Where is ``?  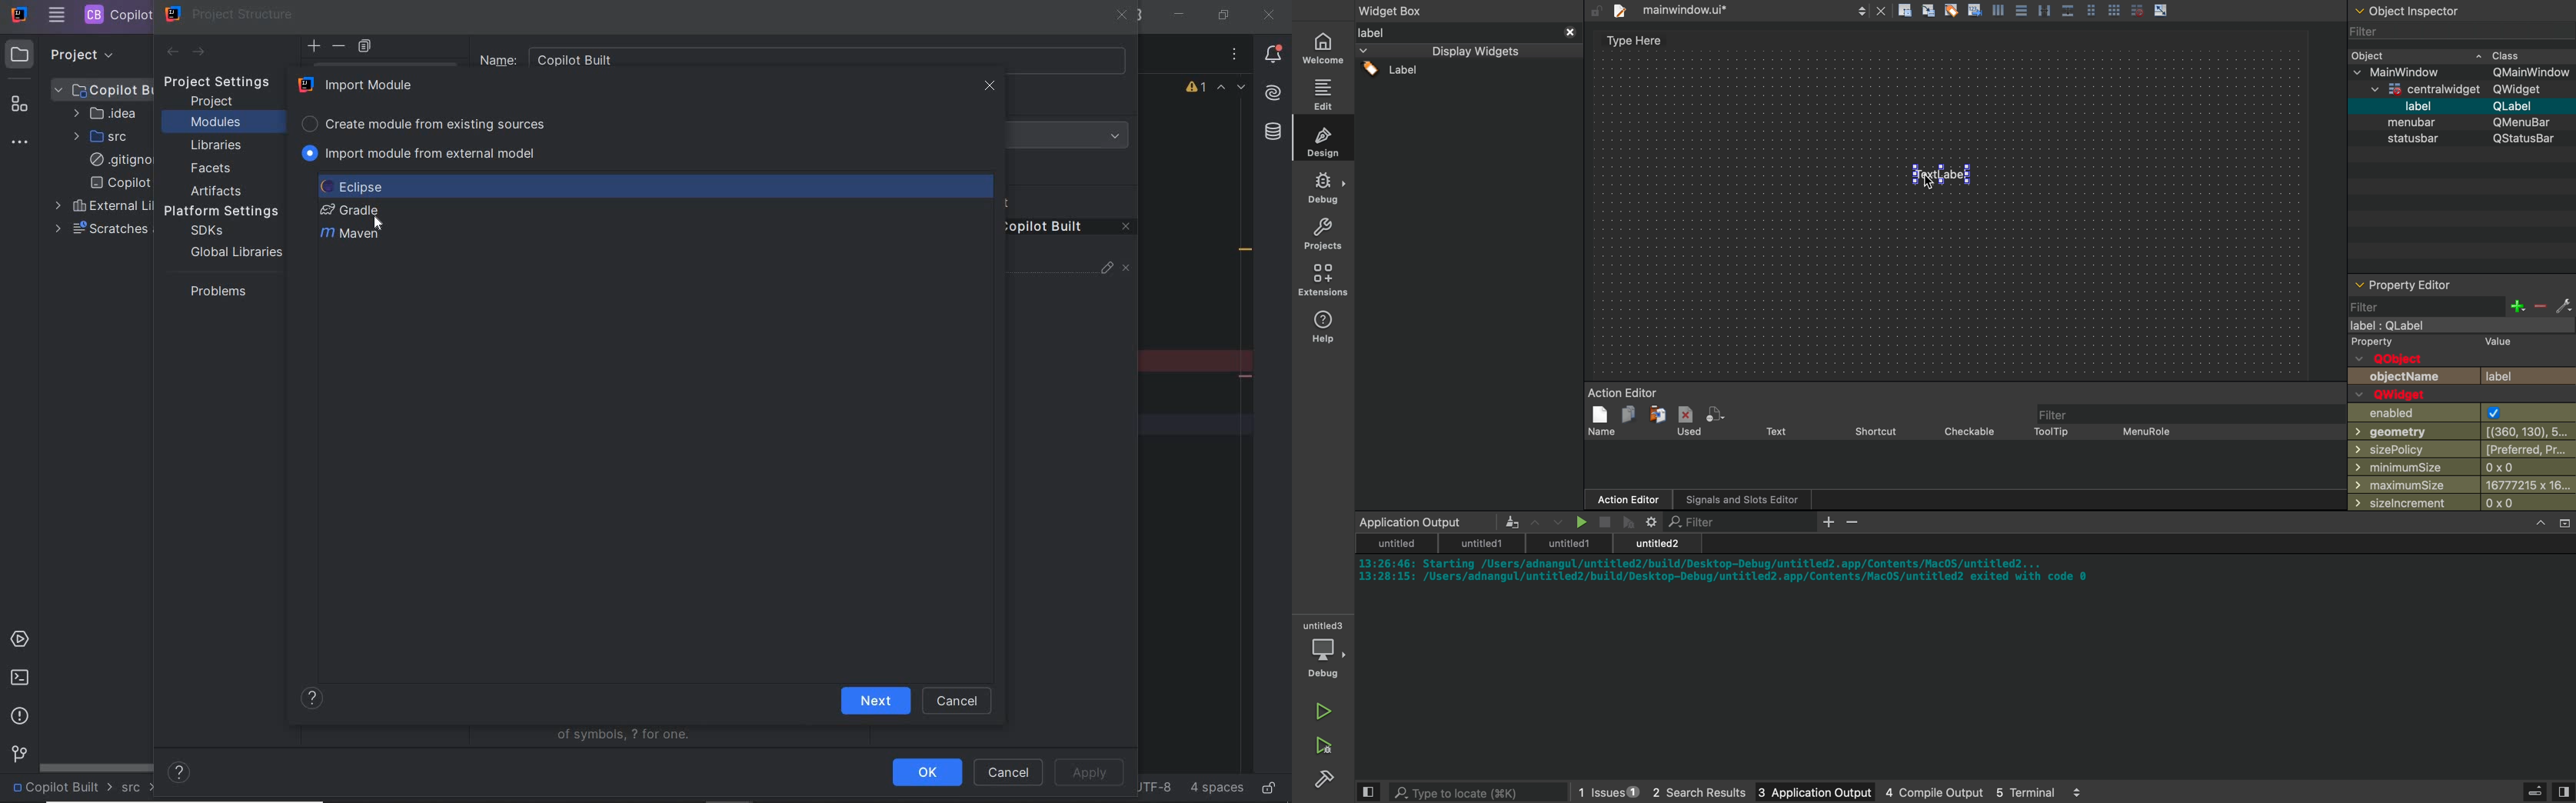  is located at coordinates (2029, 11).